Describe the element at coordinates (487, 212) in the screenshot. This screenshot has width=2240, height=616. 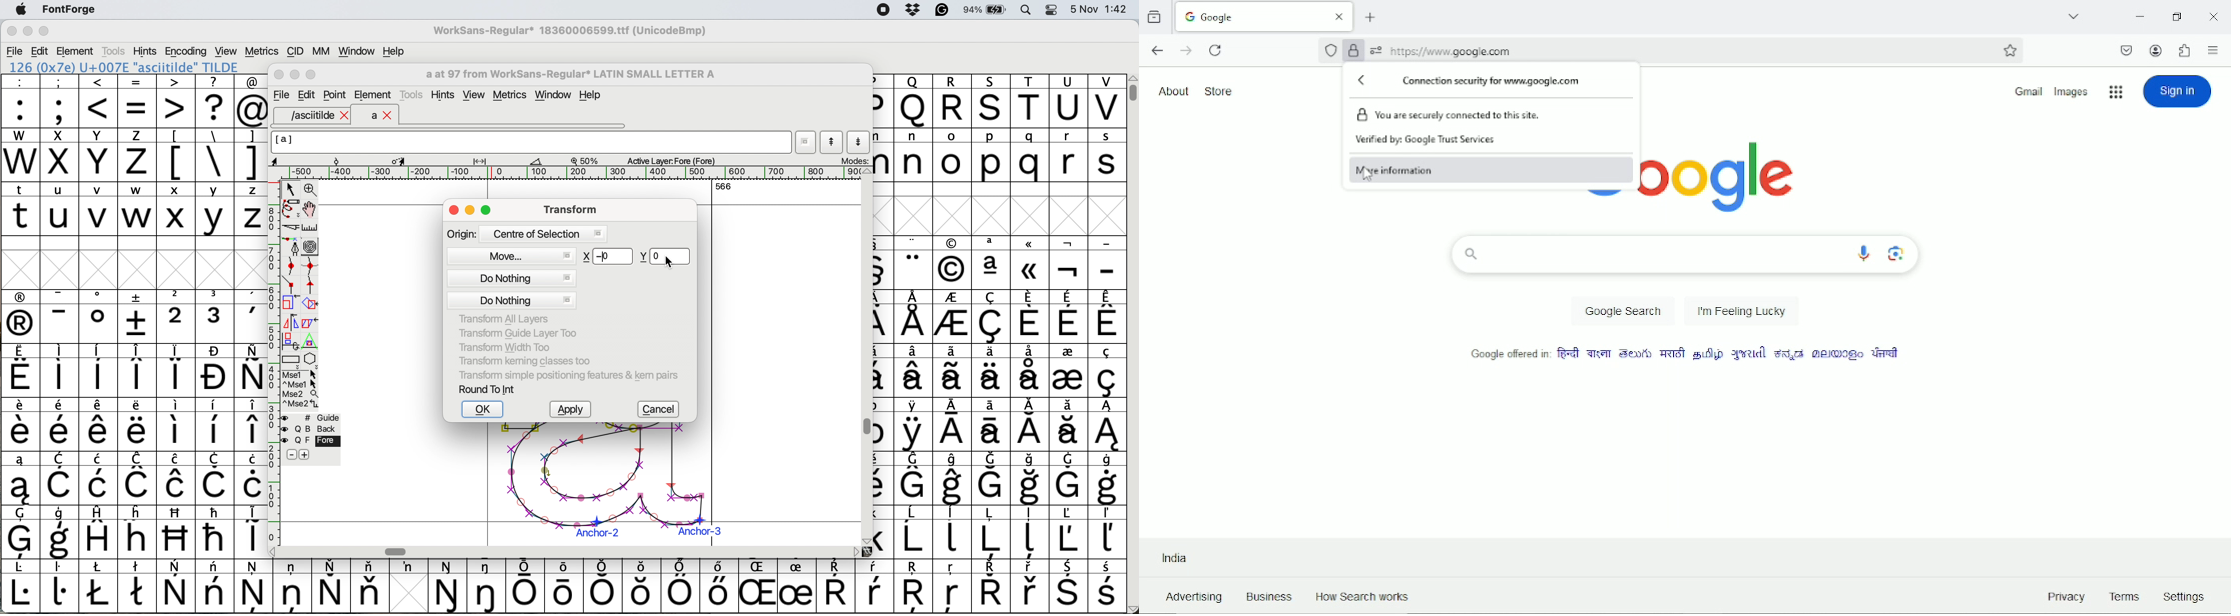
I see `maximise` at that location.